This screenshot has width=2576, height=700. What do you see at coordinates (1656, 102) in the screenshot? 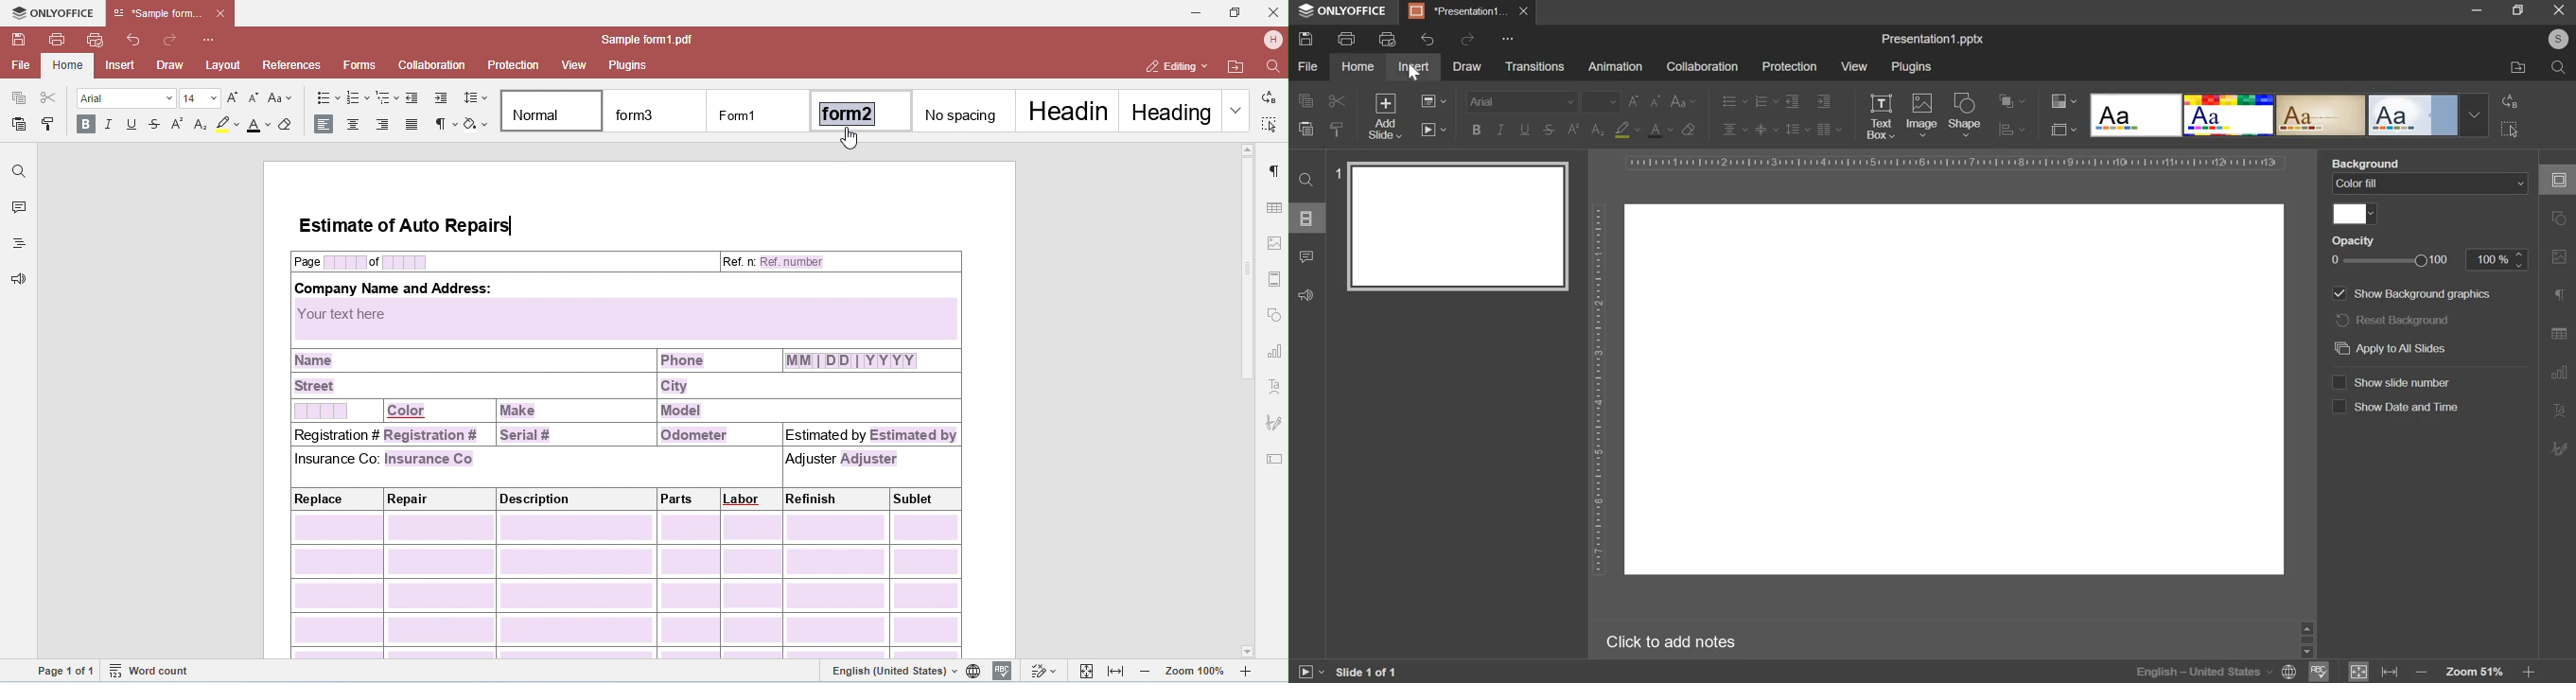
I see `decrease font size` at bounding box center [1656, 102].